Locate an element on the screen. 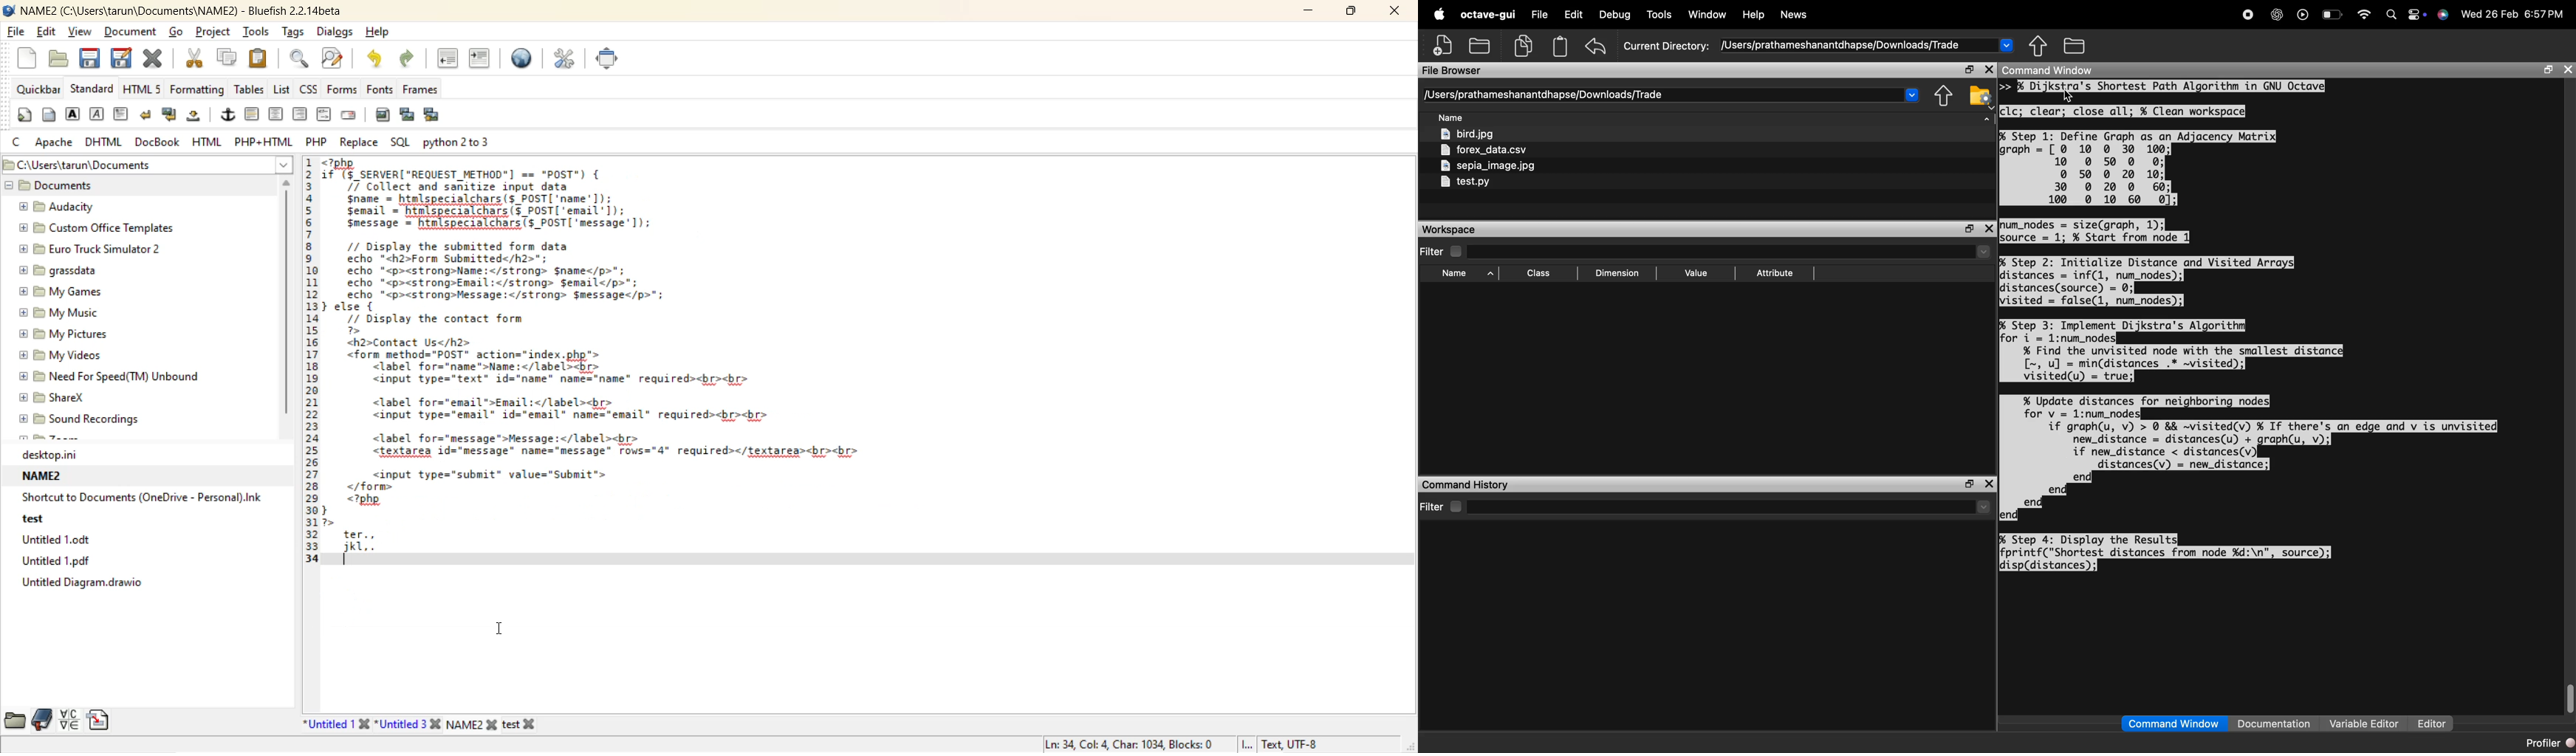 The image size is (2576, 756). select directory is located at coordinates (1730, 507).